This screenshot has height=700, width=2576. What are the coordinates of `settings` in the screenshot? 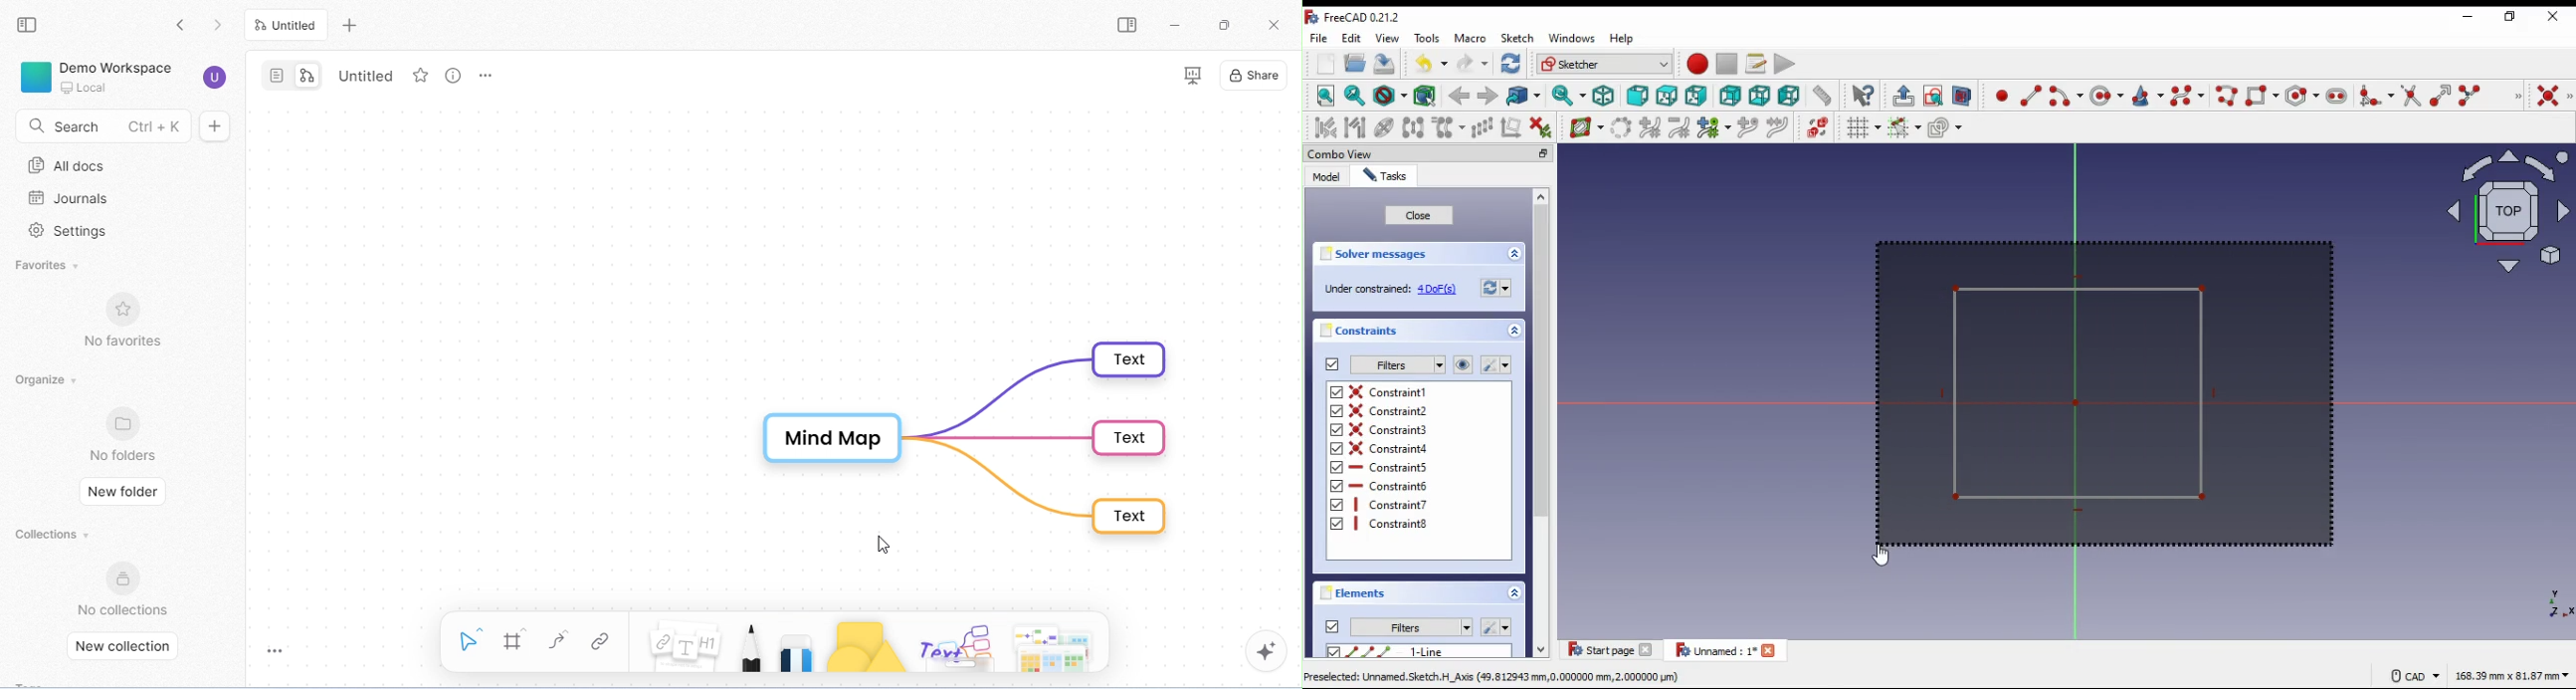 It's located at (1495, 364).